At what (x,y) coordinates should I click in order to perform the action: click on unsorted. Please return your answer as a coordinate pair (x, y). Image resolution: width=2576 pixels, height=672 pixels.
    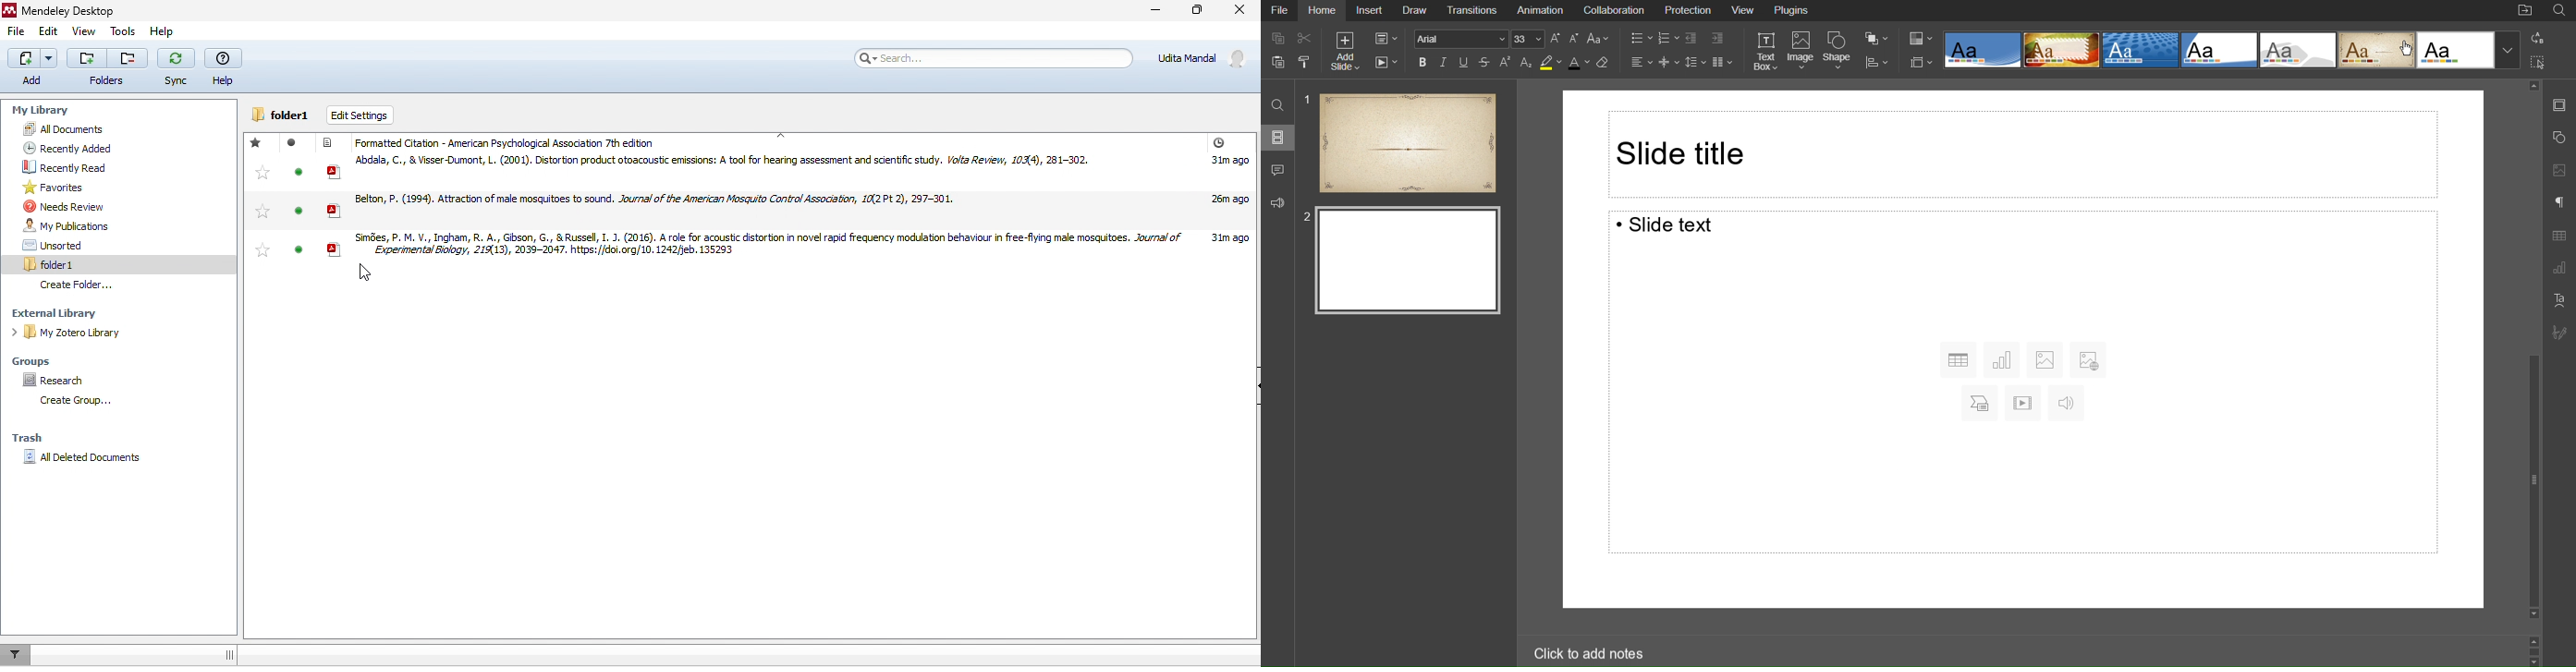
    Looking at the image, I should click on (72, 245).